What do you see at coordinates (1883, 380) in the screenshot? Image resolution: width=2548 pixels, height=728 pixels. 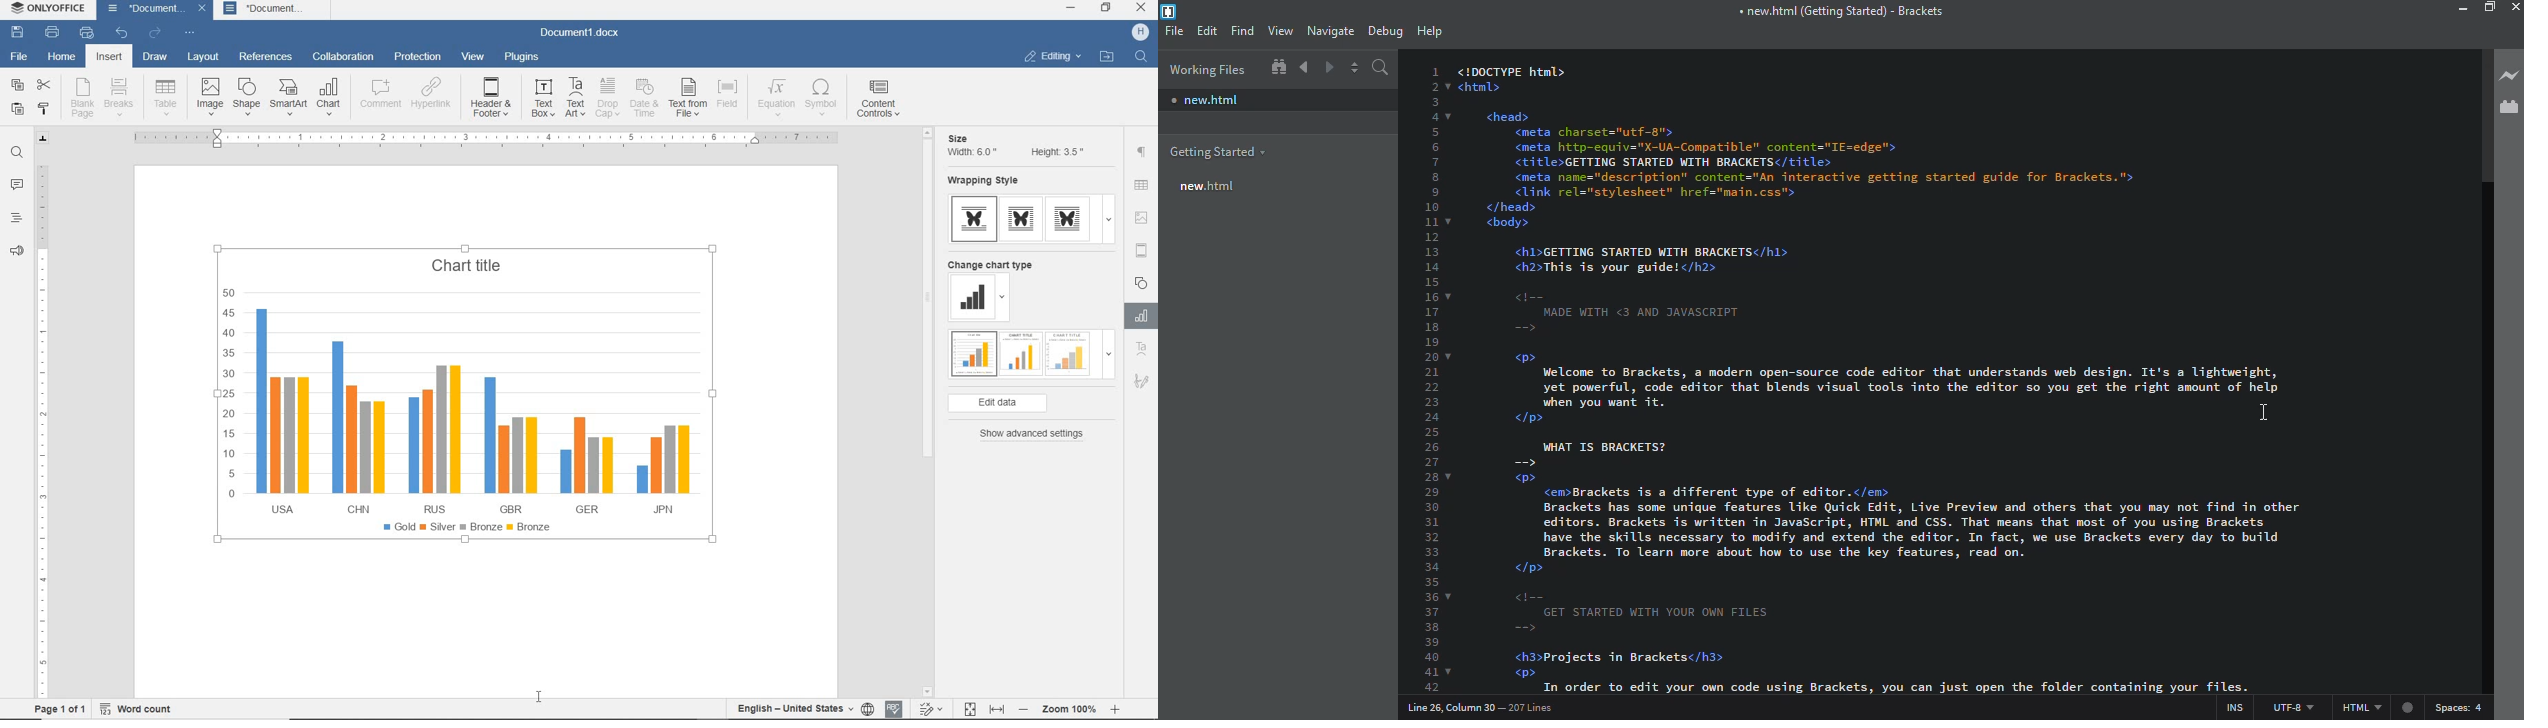 I see `test code` at bounding box center [1883, 380].